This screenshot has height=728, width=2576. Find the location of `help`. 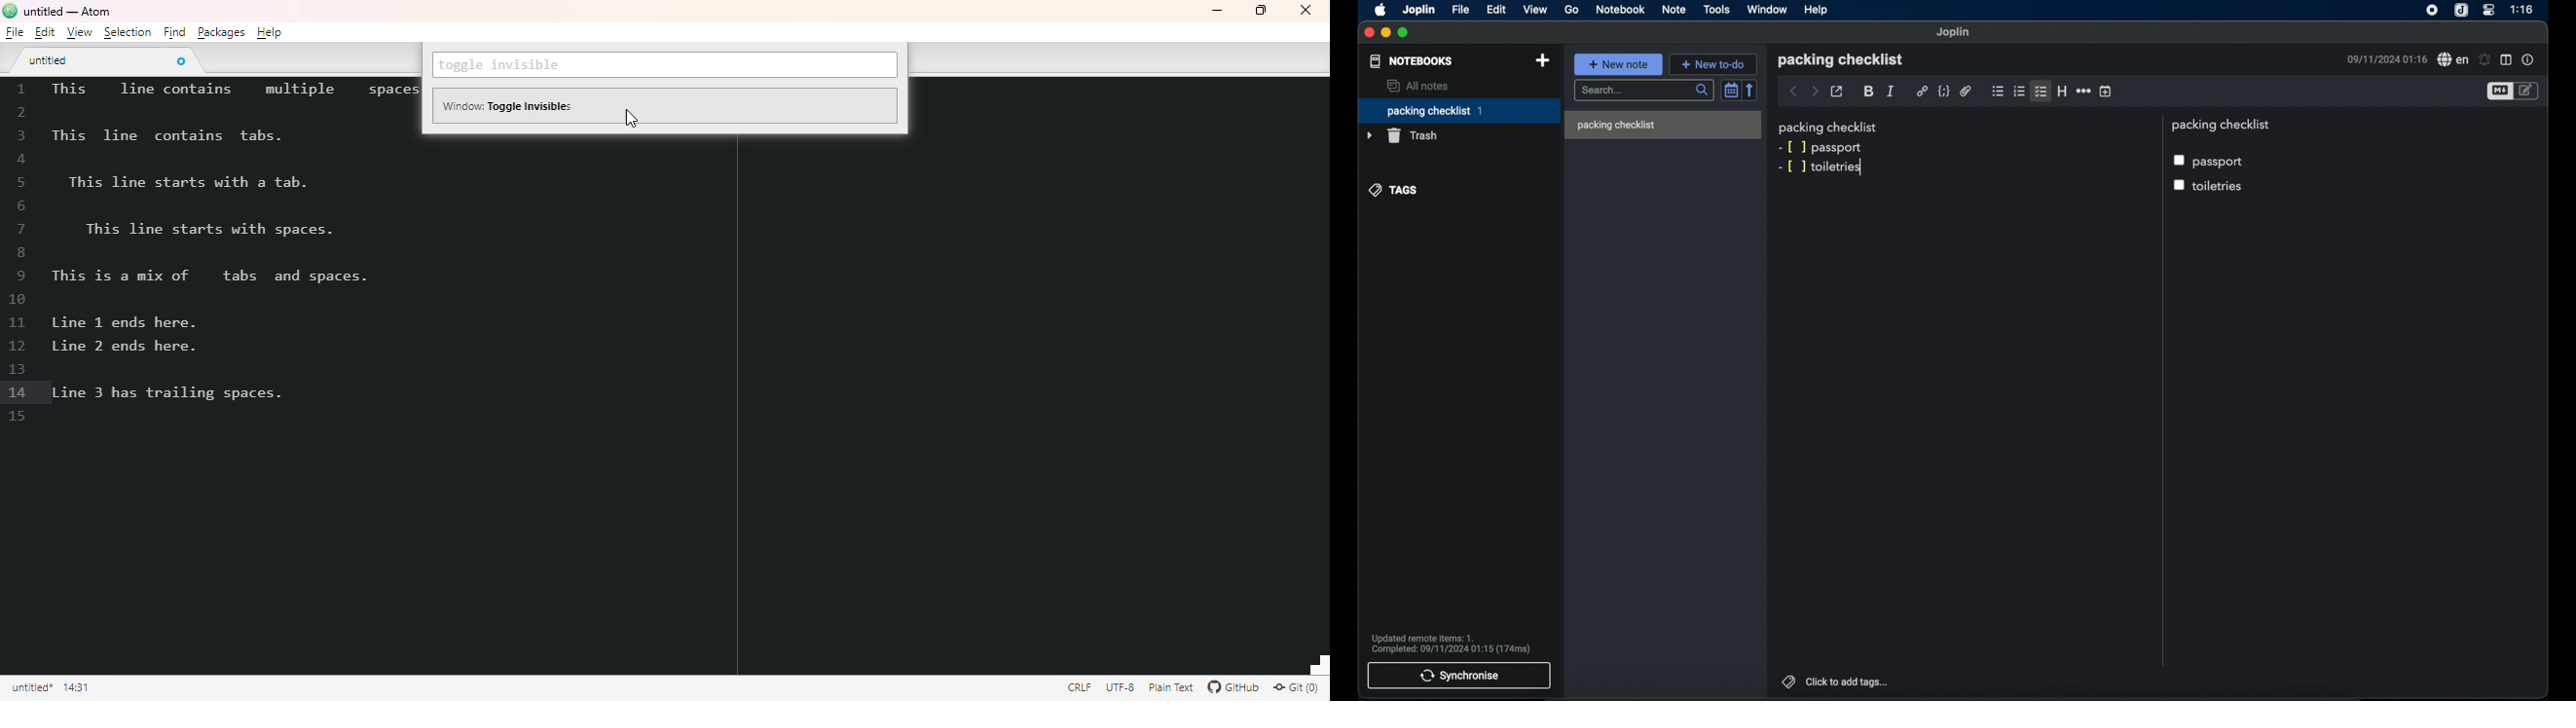

help is located at coordinates (1817, 9).